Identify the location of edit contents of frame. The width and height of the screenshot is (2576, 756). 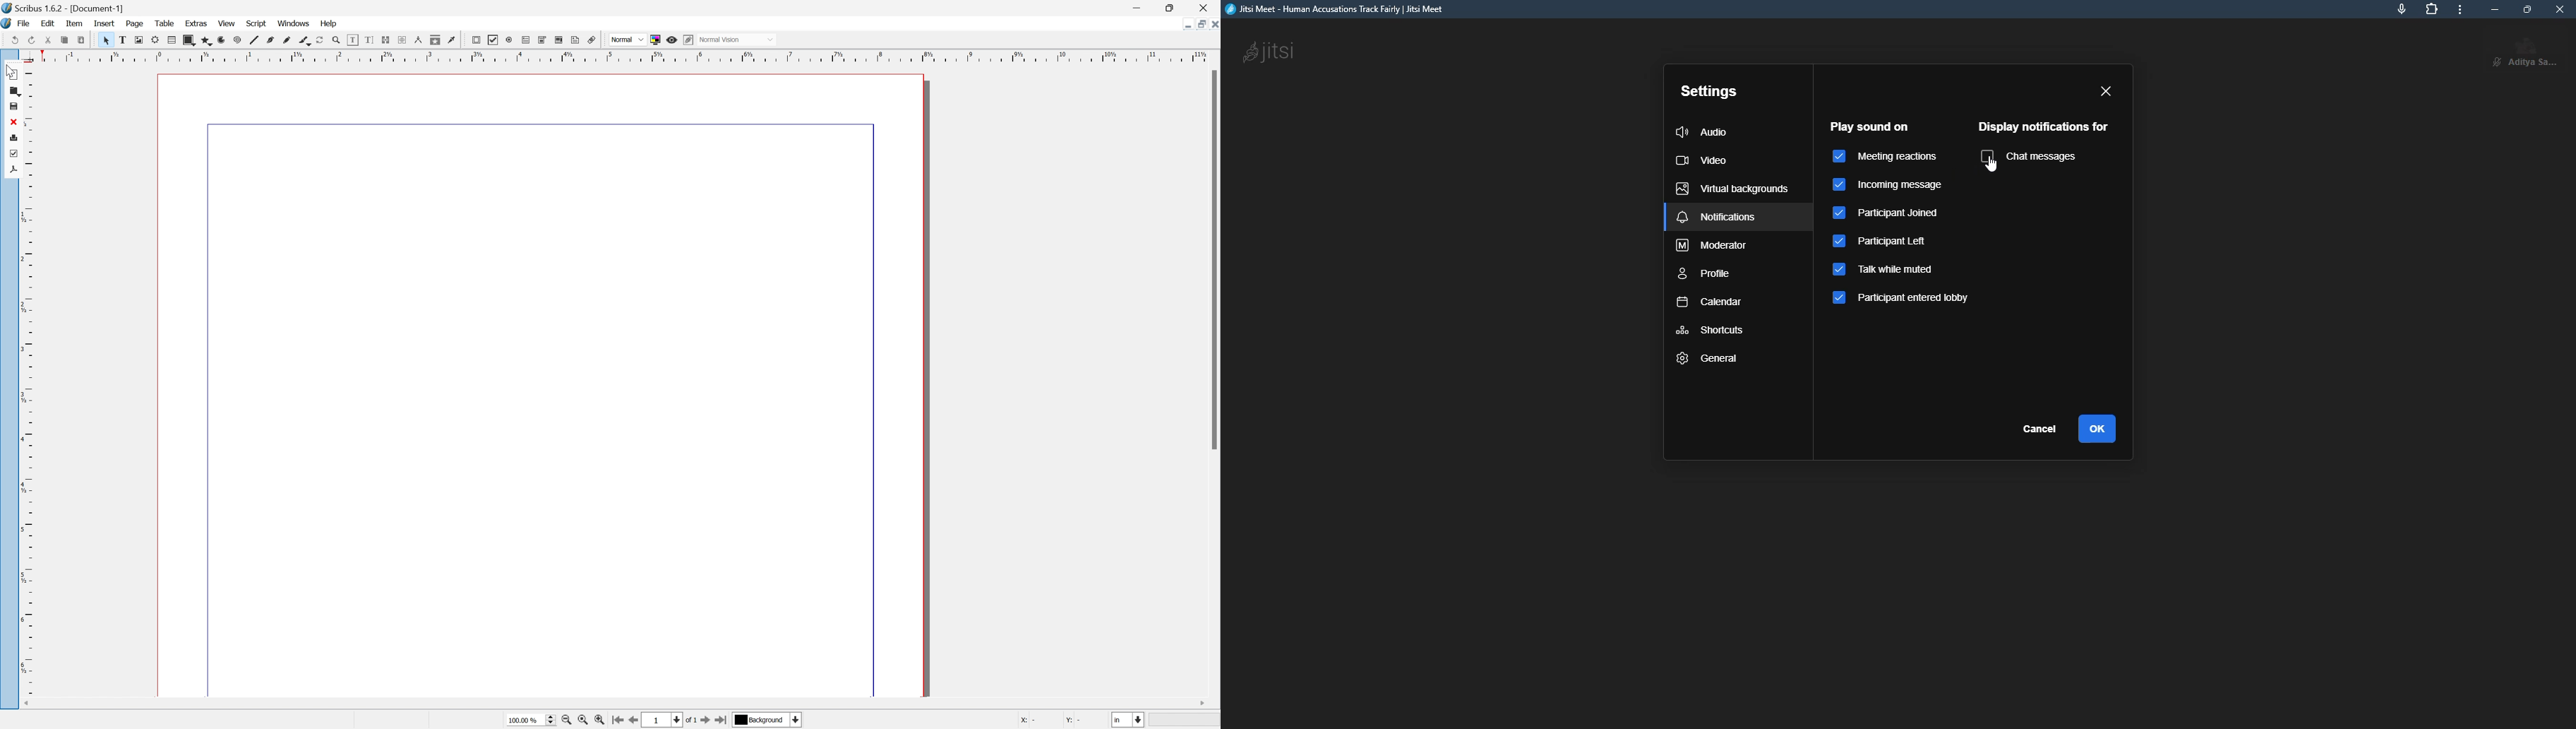
(475, 41).